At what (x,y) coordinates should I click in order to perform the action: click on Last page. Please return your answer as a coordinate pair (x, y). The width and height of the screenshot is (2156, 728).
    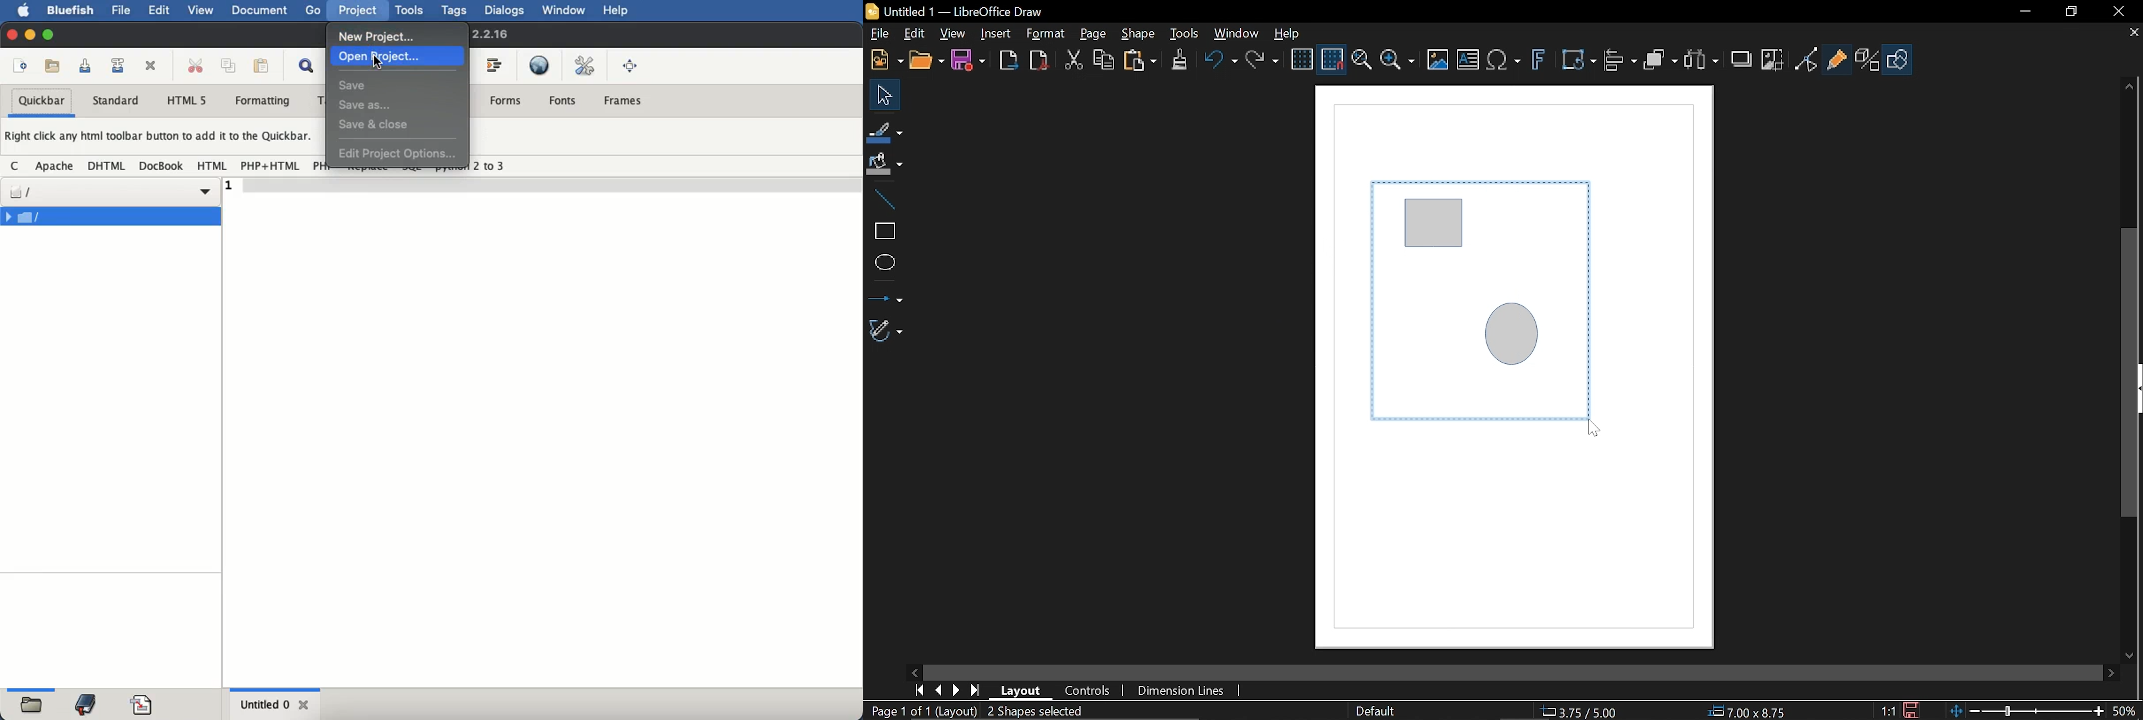
    Looking at the image, I should click on (978, 691).